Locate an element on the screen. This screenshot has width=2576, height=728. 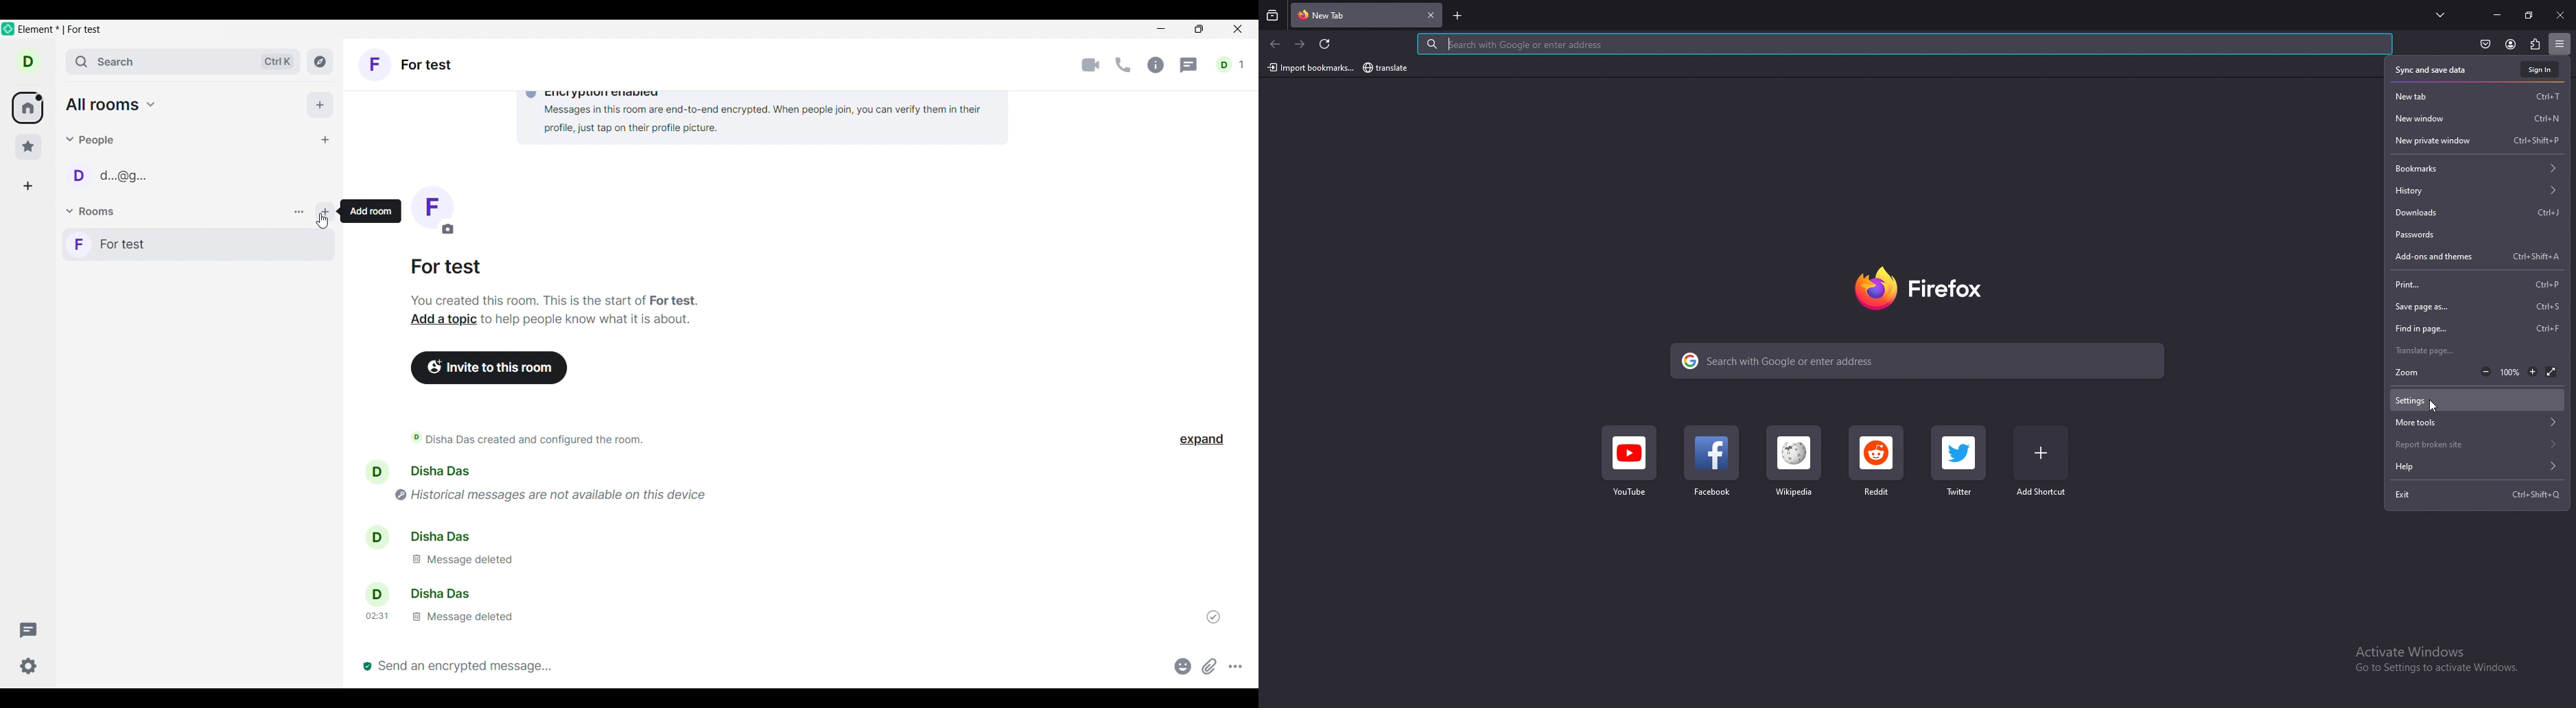
search bar is located at coordinates (1905, 44).